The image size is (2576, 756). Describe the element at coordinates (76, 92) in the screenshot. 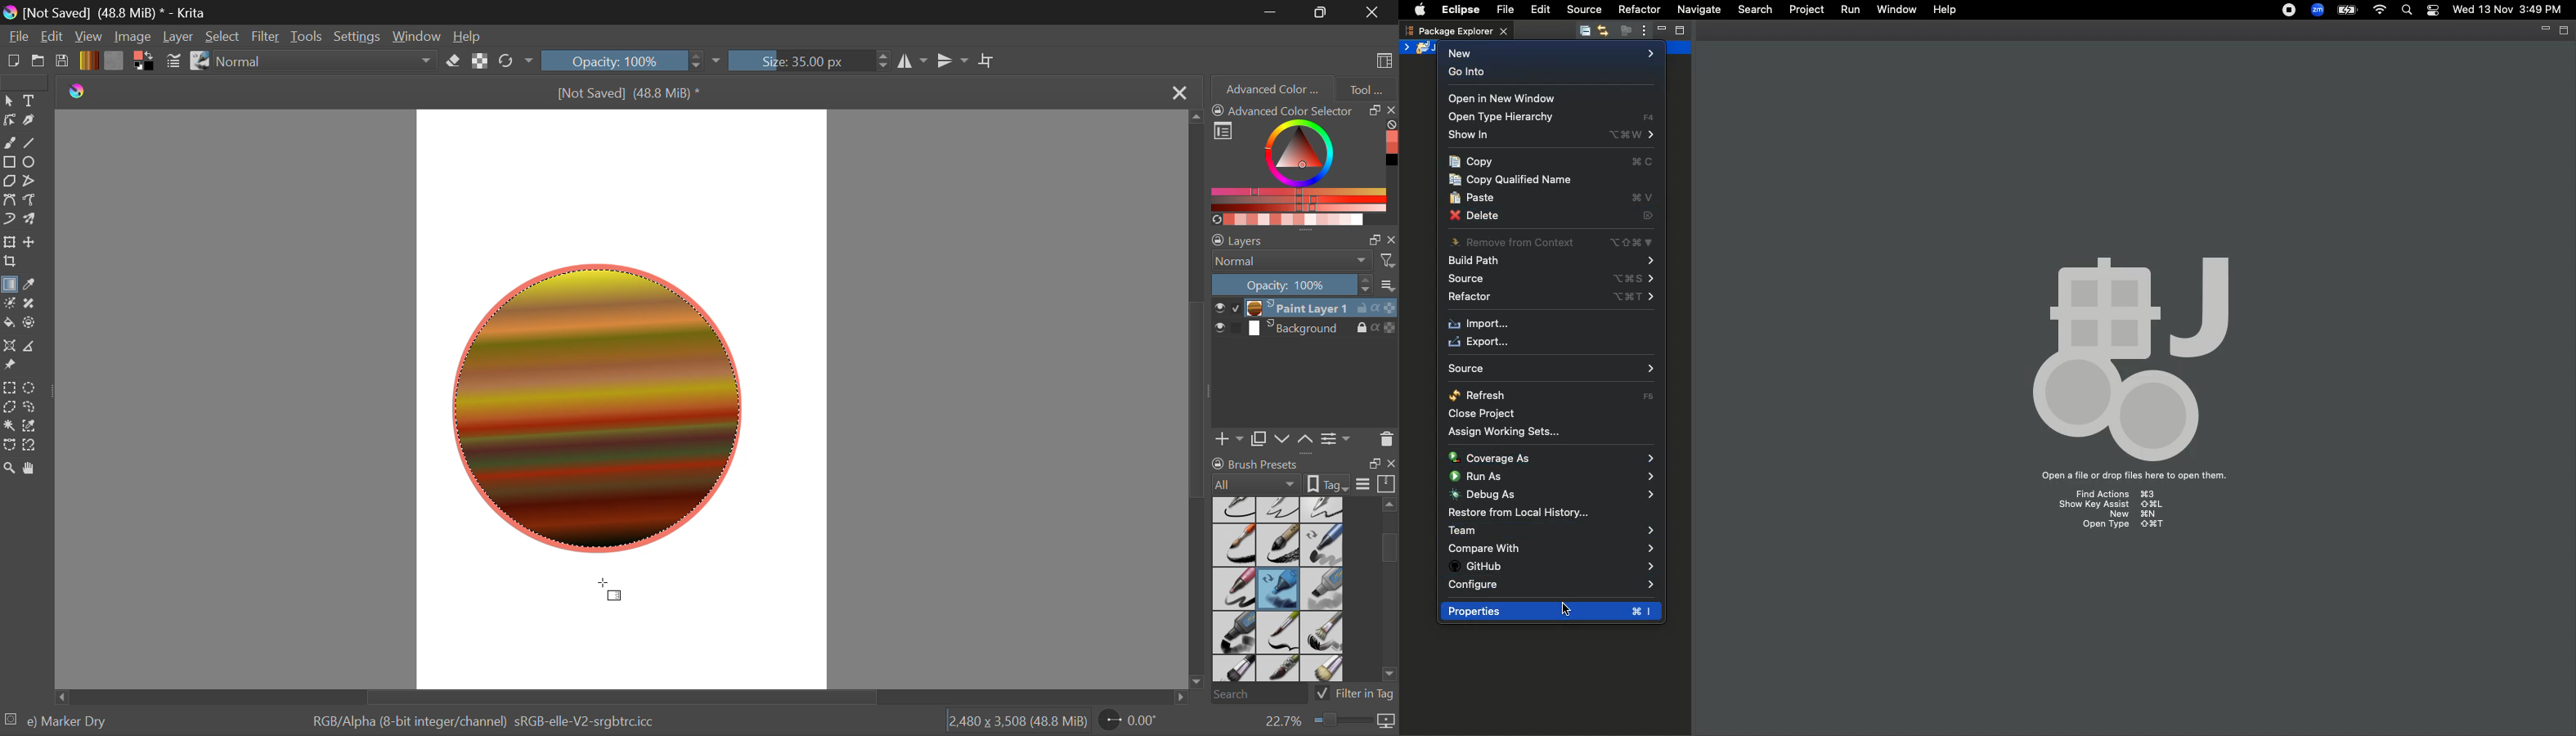

I see `Krita Logo` at that location.